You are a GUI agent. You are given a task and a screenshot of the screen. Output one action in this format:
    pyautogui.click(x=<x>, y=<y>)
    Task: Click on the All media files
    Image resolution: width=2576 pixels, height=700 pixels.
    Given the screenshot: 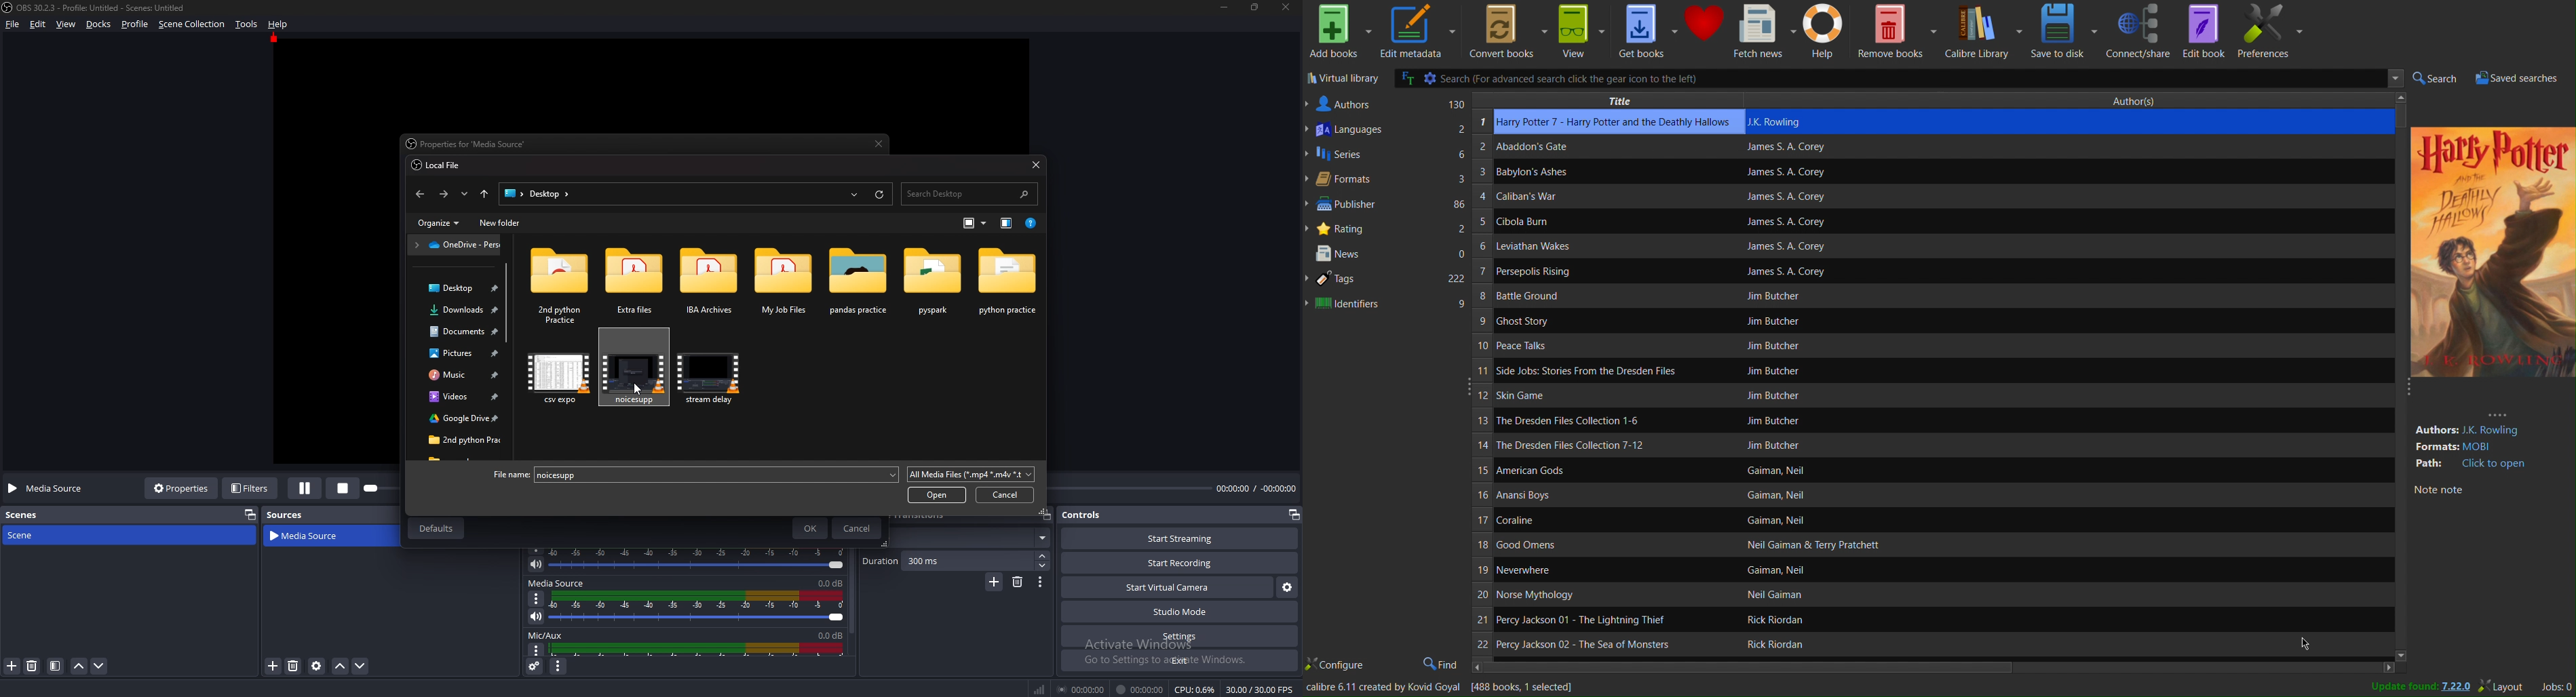 What is the action you would take?
    pyautogui.click(x=971, y=474)
    